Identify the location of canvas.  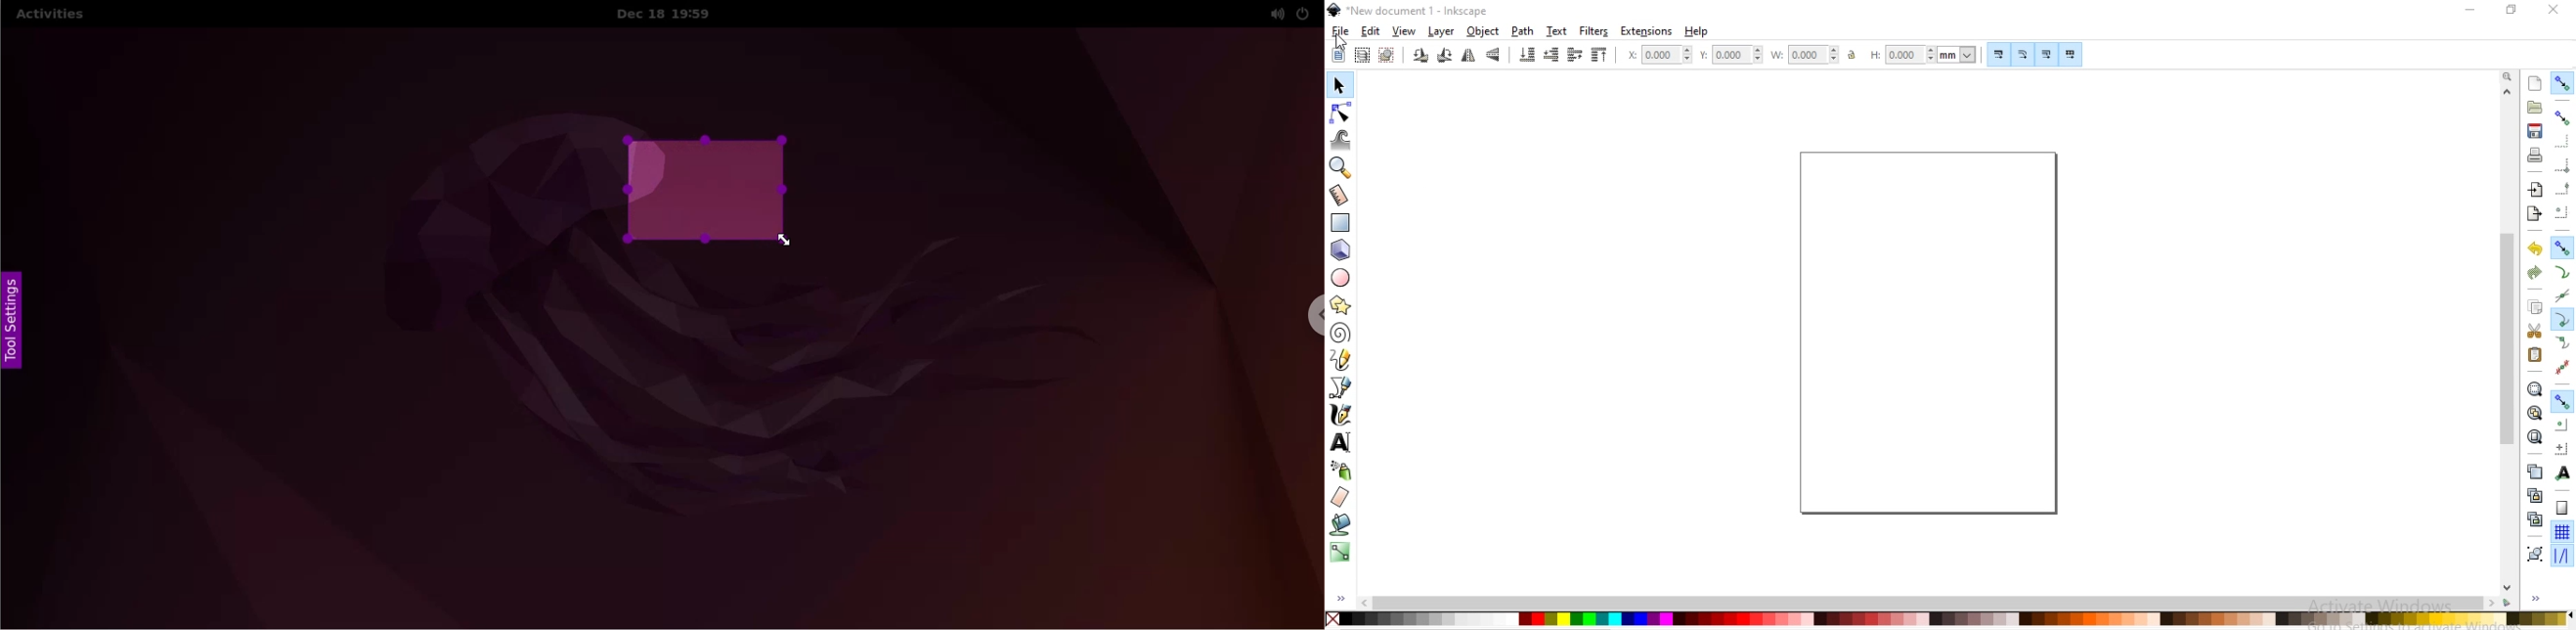
(1927, 334).